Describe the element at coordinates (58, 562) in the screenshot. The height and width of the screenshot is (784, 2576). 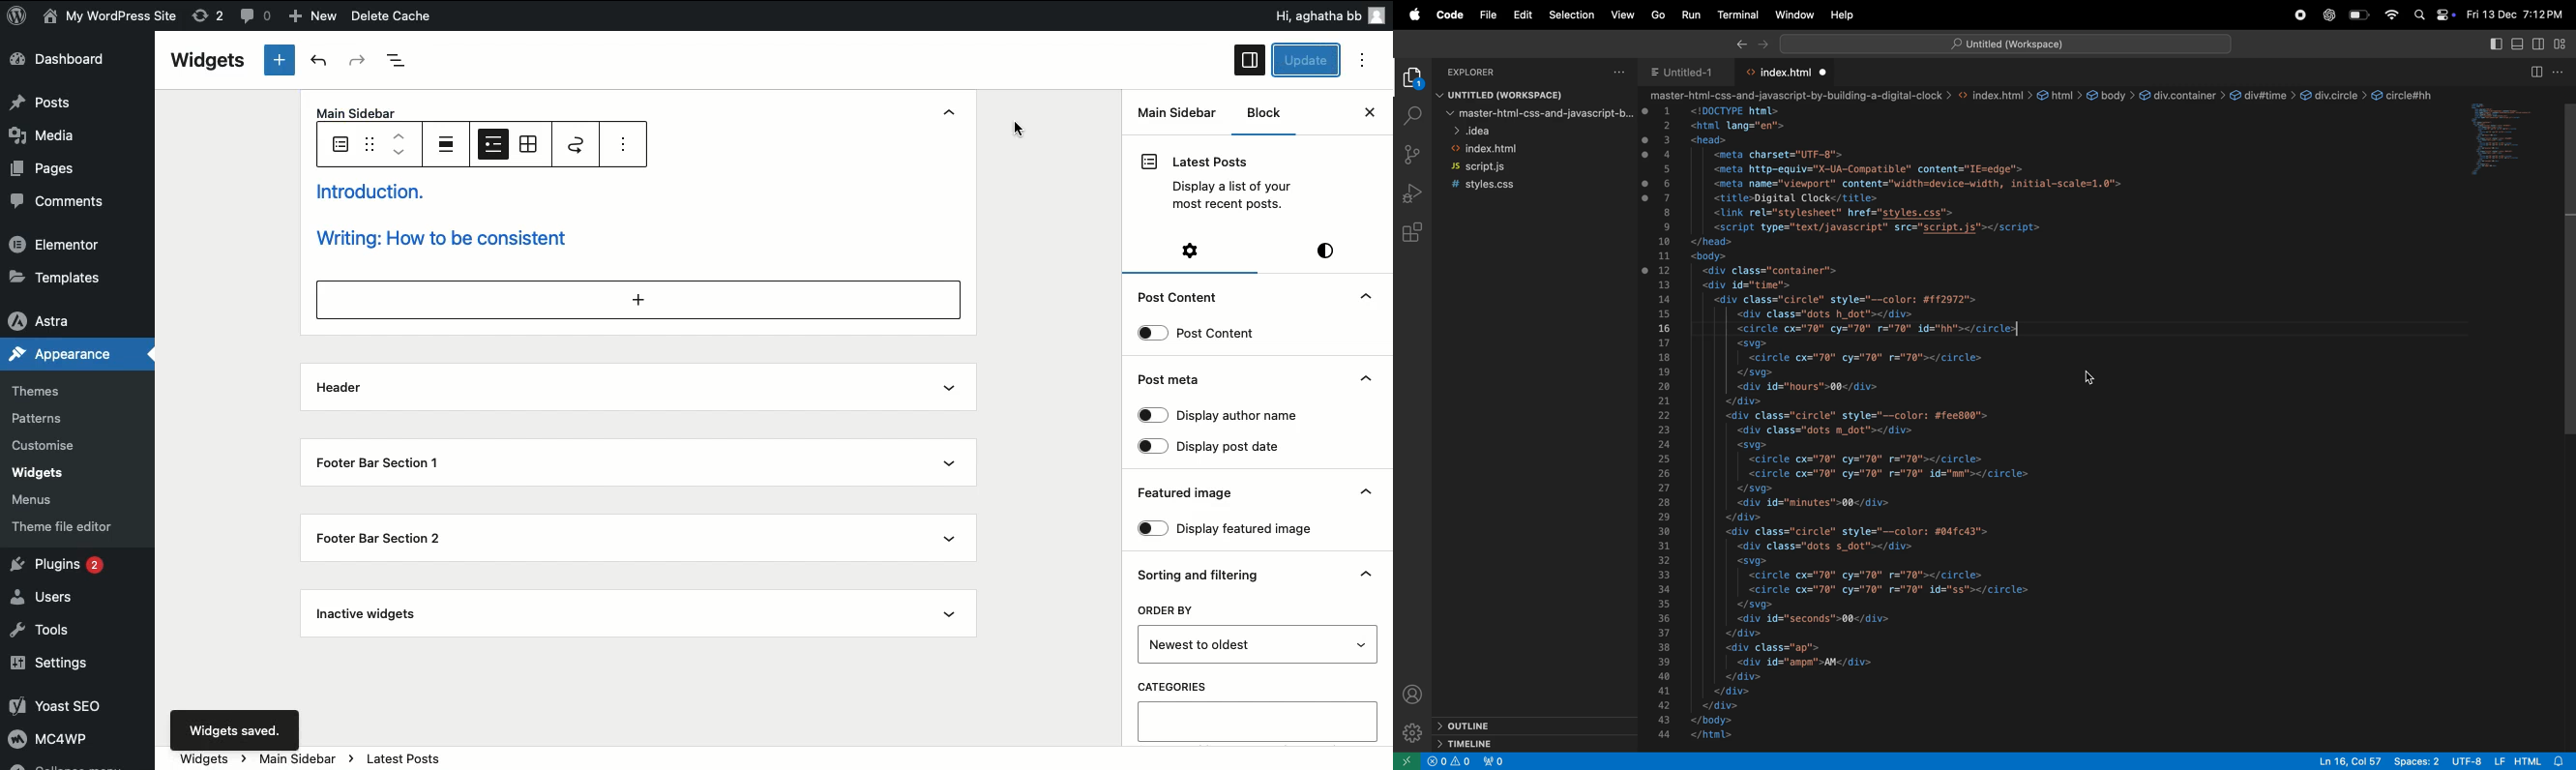
I see `Plugins 2` at that location.